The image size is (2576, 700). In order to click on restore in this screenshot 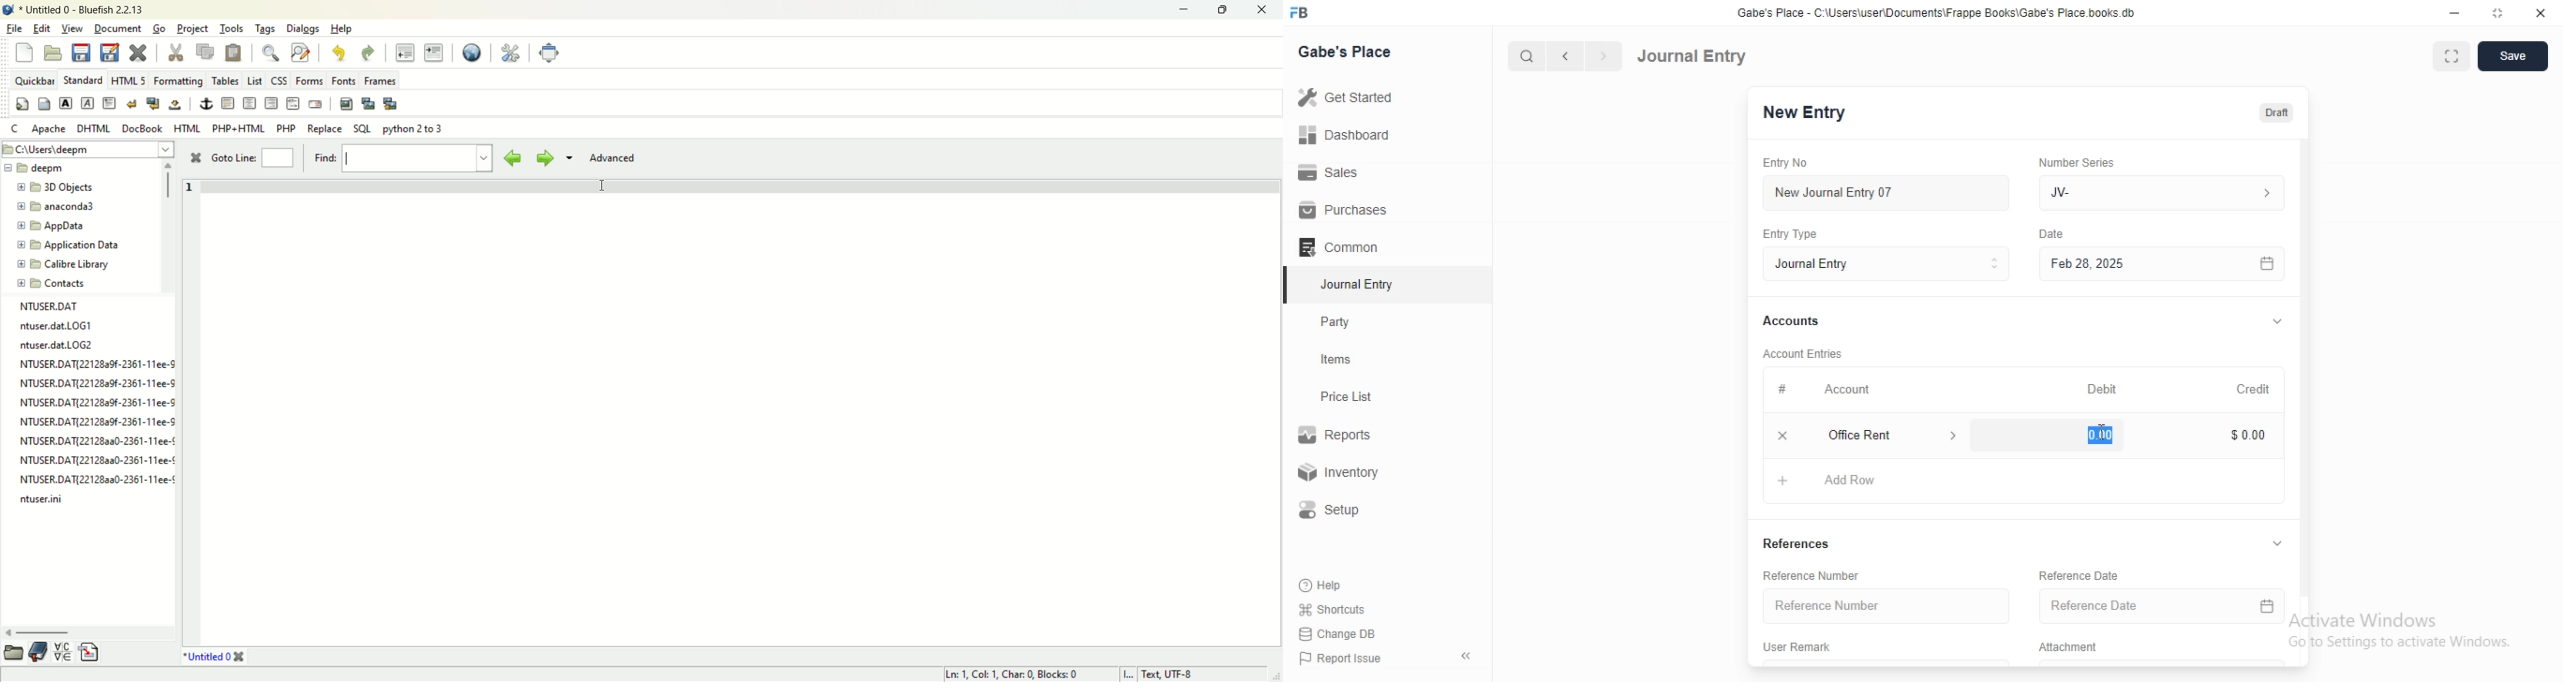, I will do `click(2496, 12)`.